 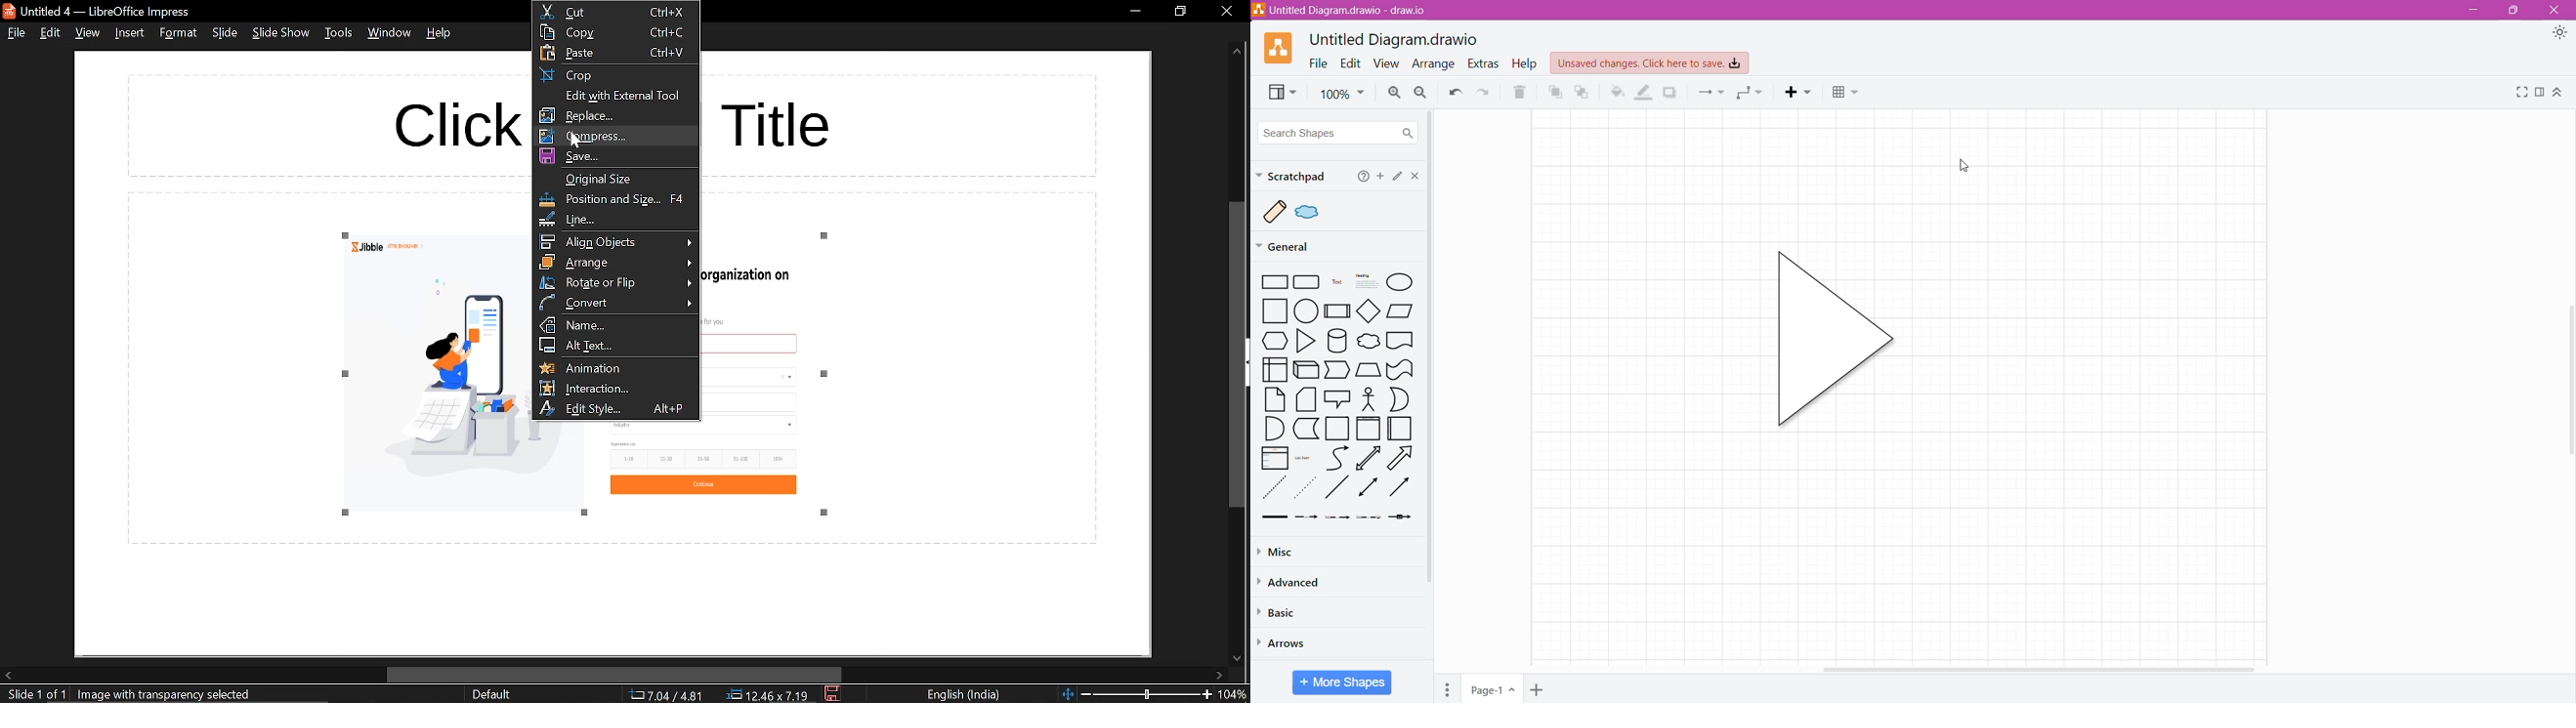 I want to click on location, so click(x=771, y=695).